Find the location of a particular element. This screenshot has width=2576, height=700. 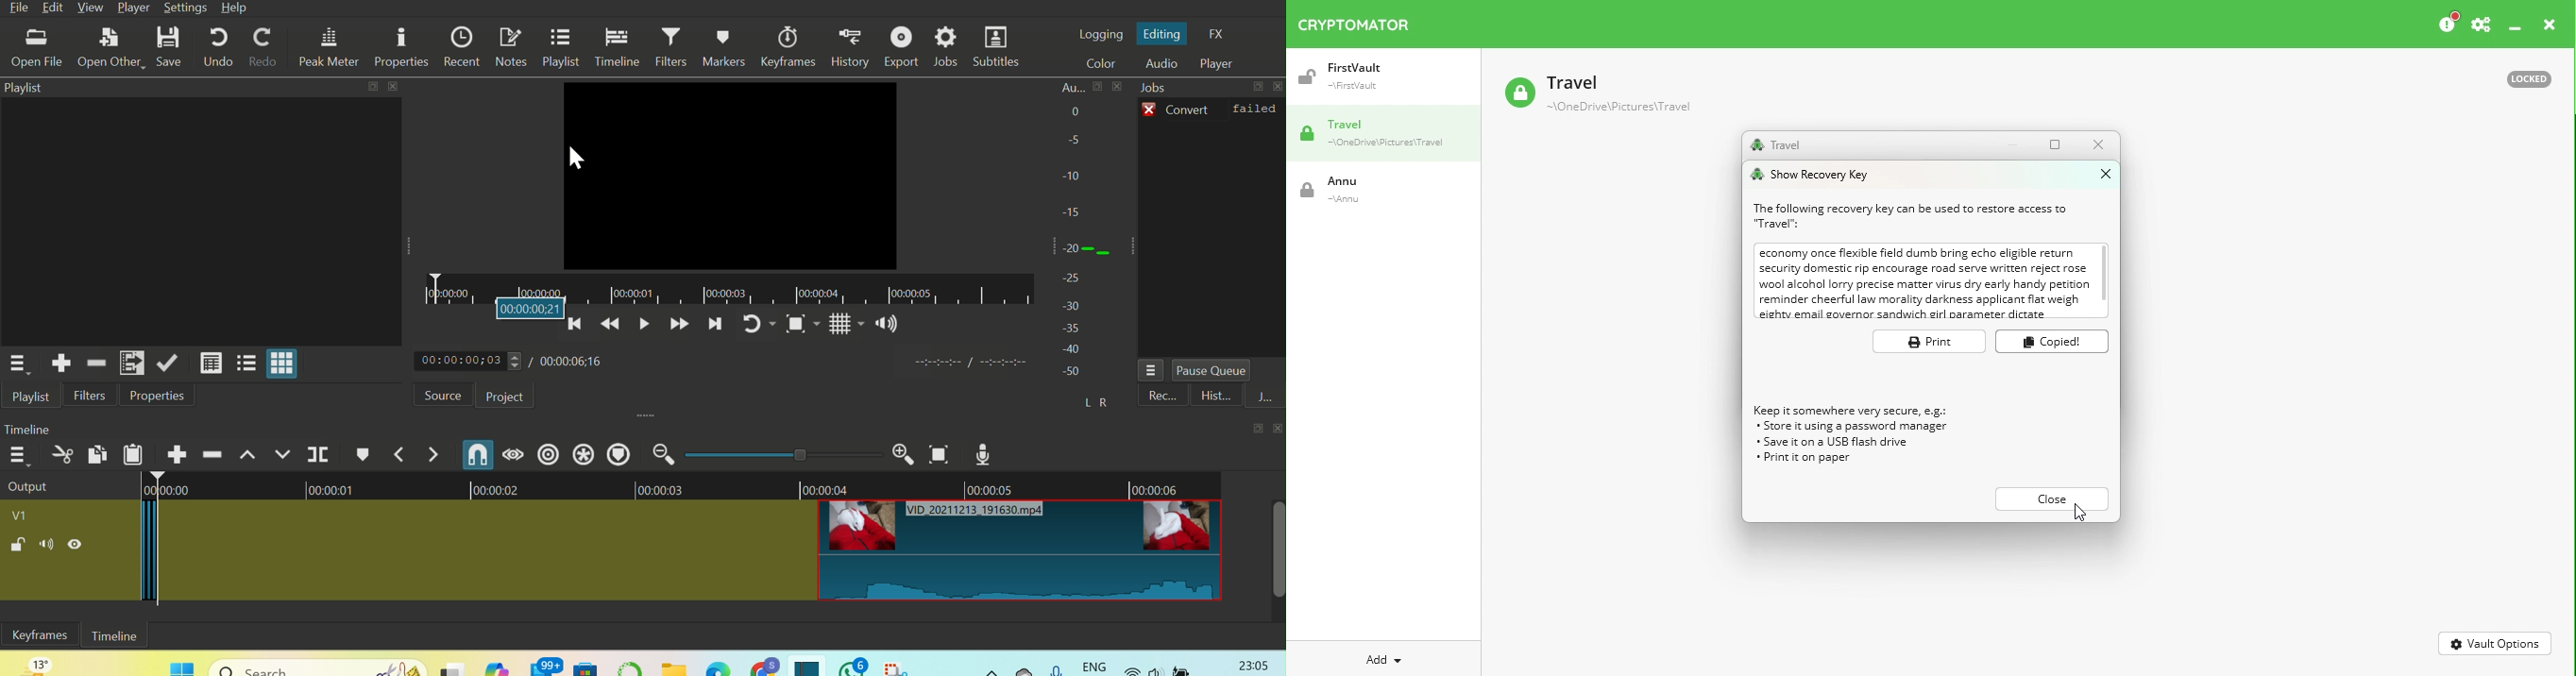

Play Again is located at coordinates (757, 327).